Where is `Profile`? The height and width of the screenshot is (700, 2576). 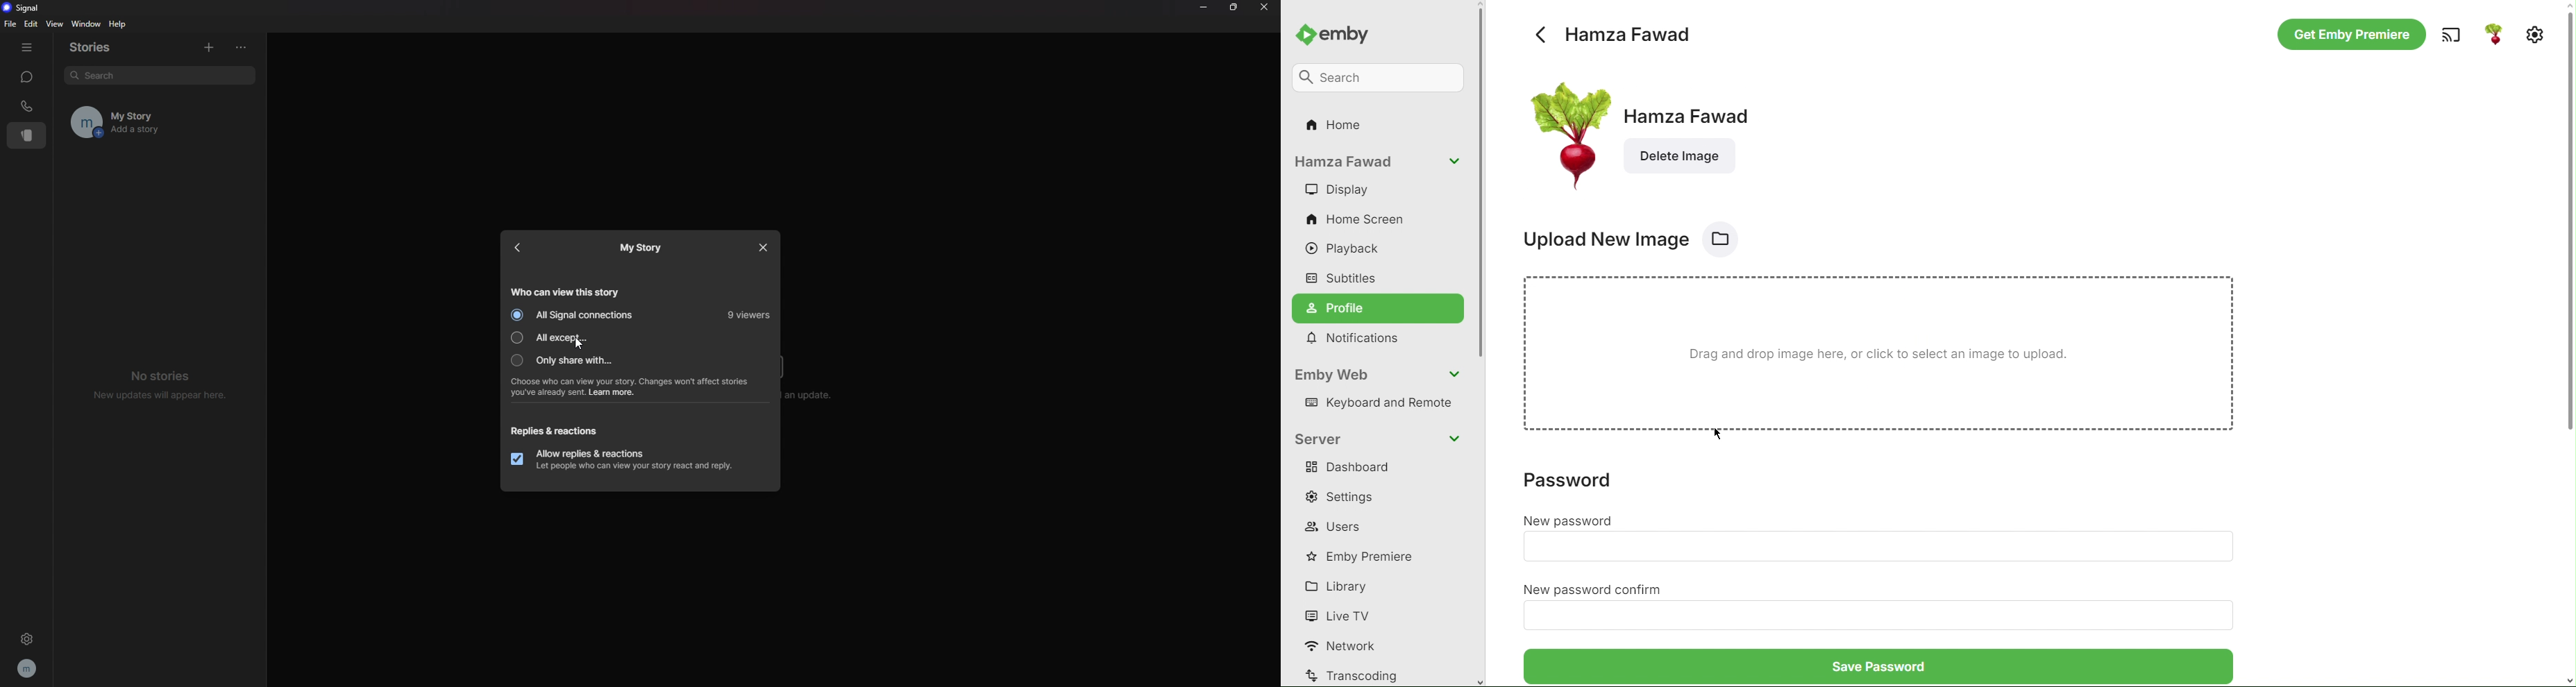 Profile is located at coordinates (1379, 308).